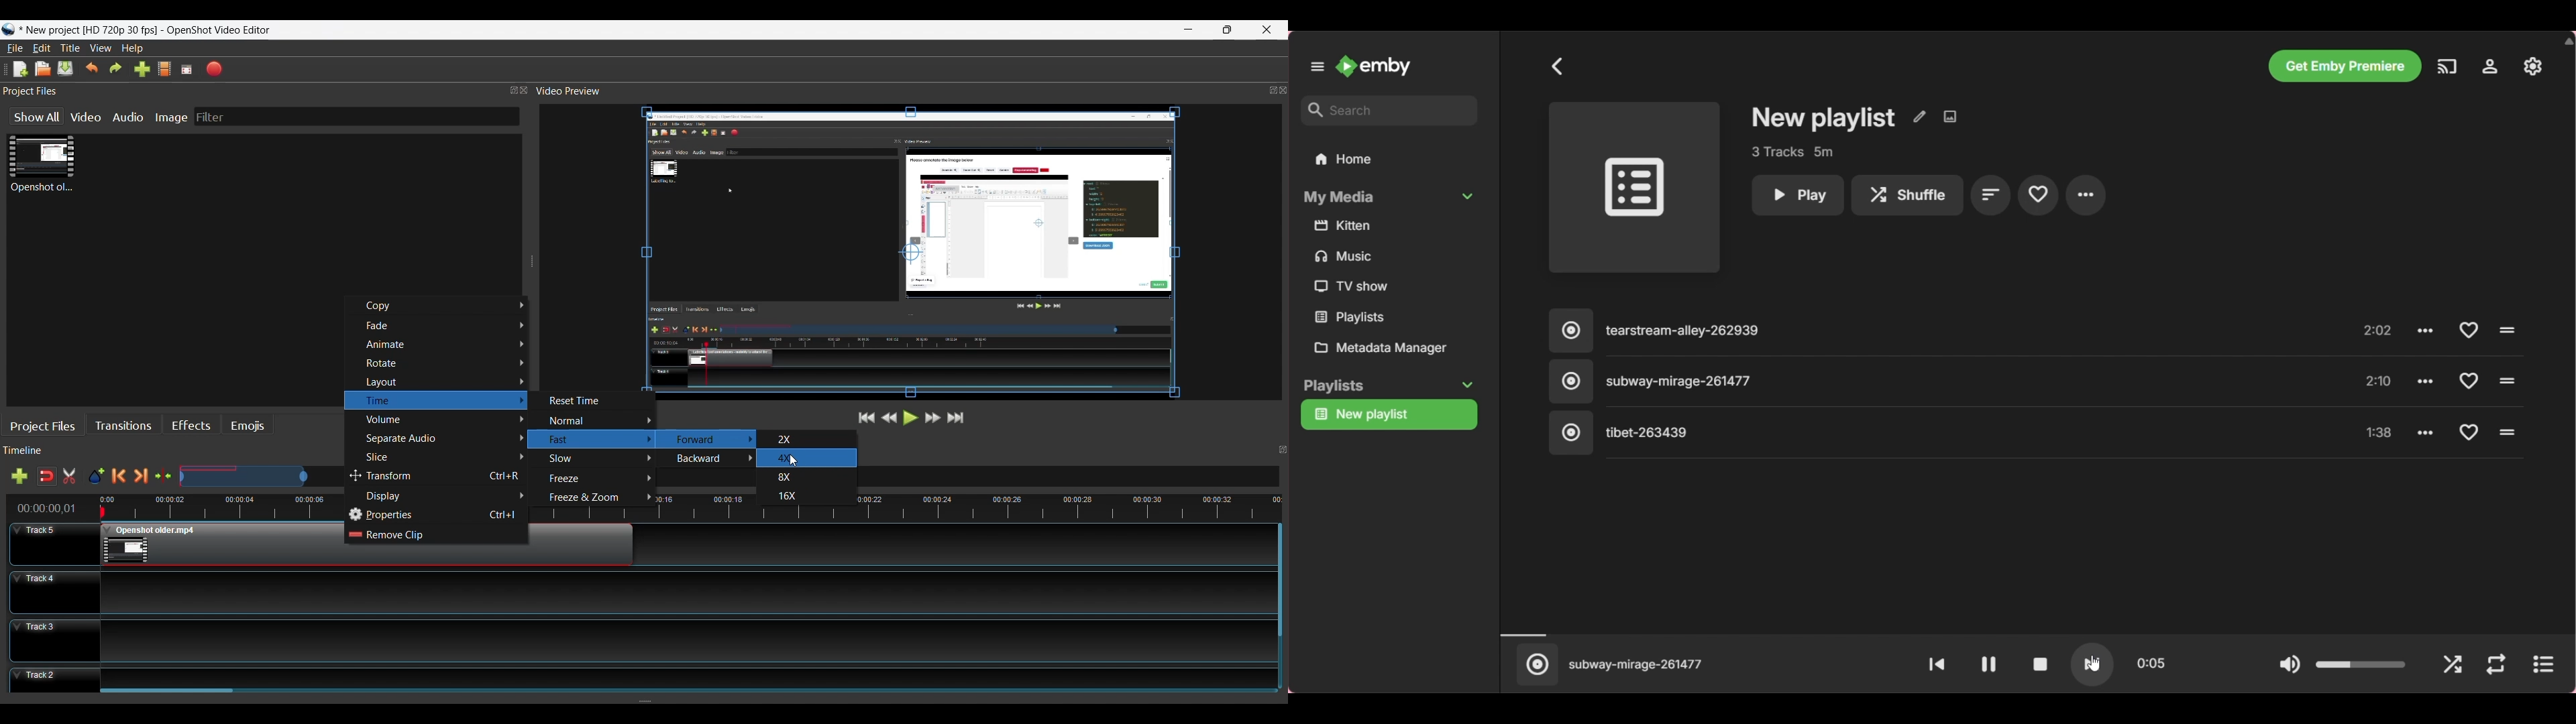  What do you see at coordinates (52, 593) in the screenshot?
I see `Track Header` at bounding box center [52, 593].